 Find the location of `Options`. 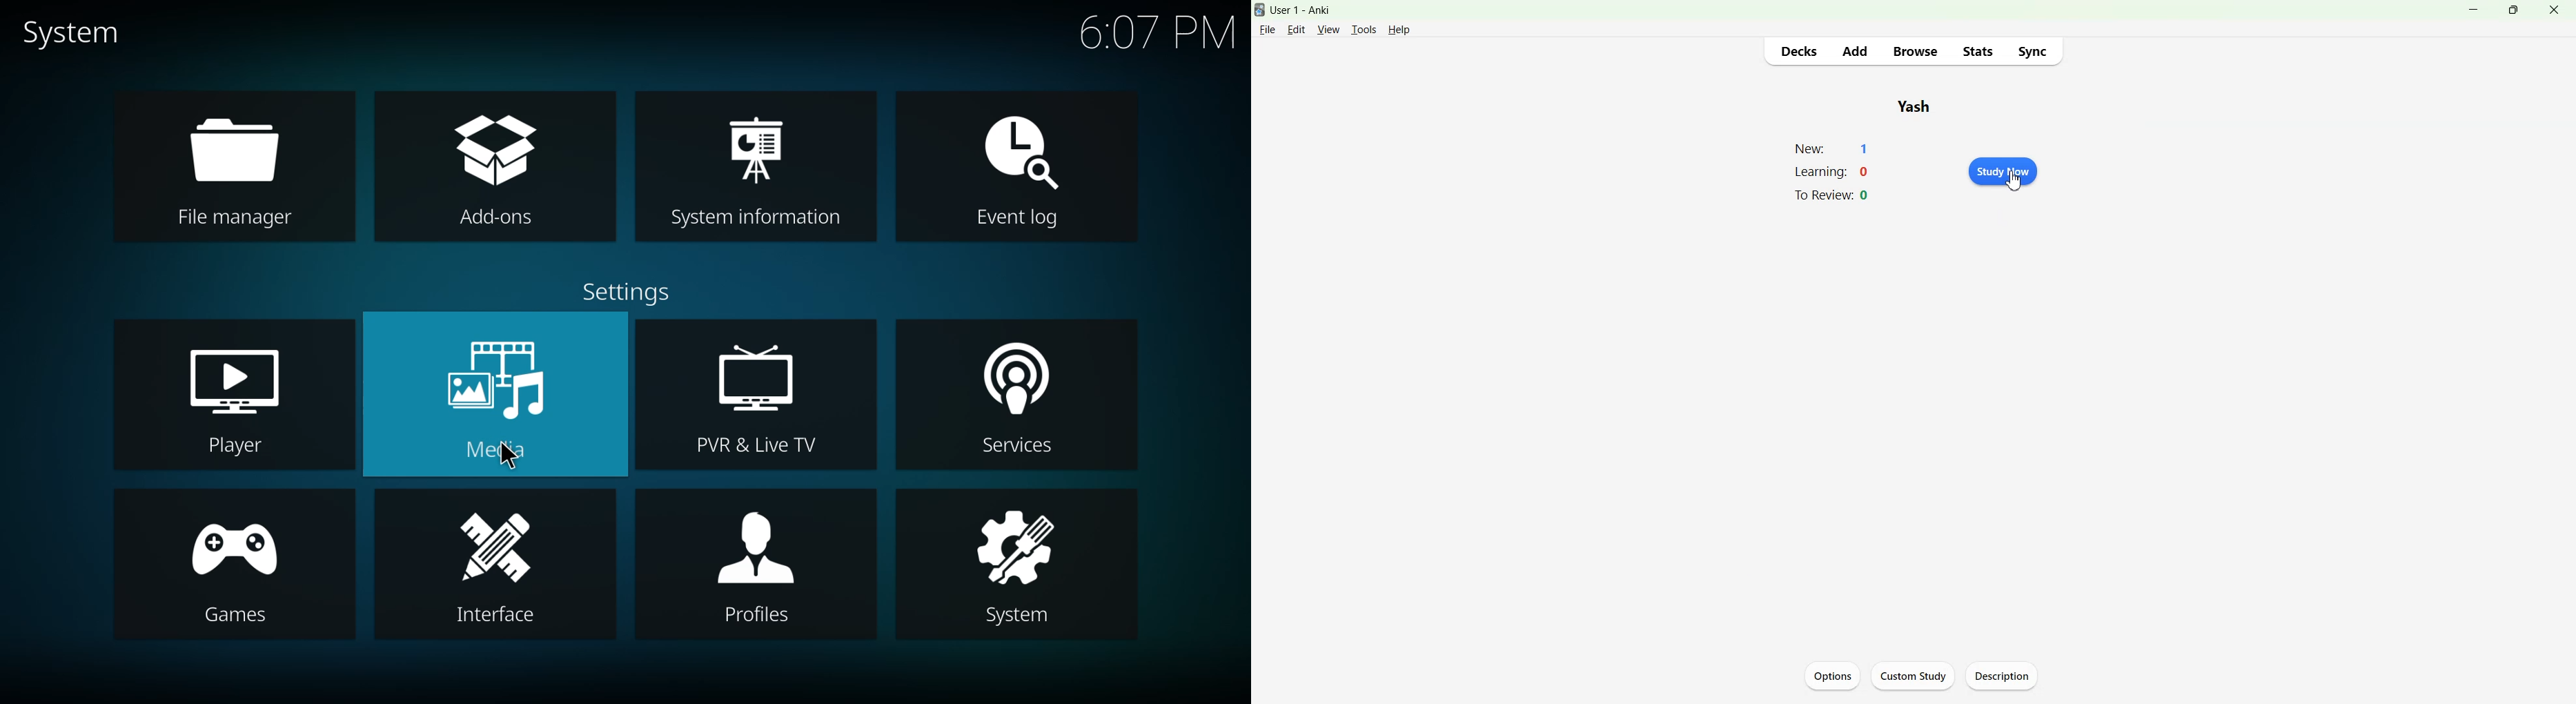

Options is located at coordinates (1833, 675).